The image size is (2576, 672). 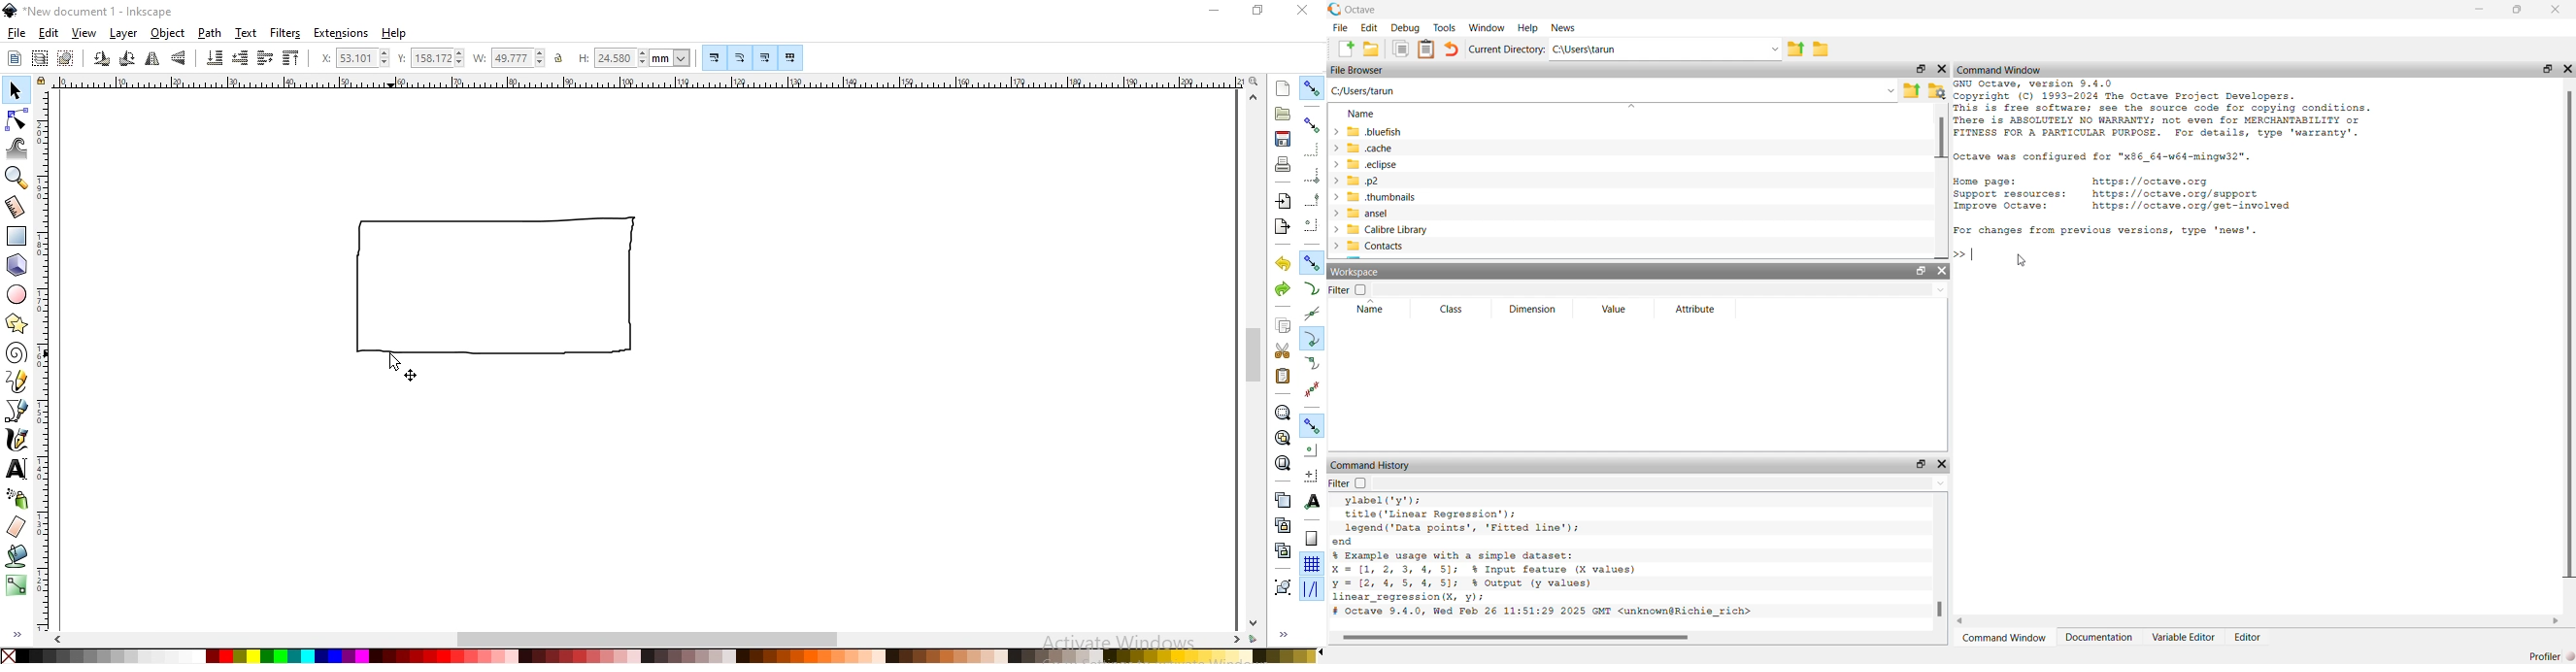 I want to click on draw bezier curves and straight lines, so click(x=17, y=411).